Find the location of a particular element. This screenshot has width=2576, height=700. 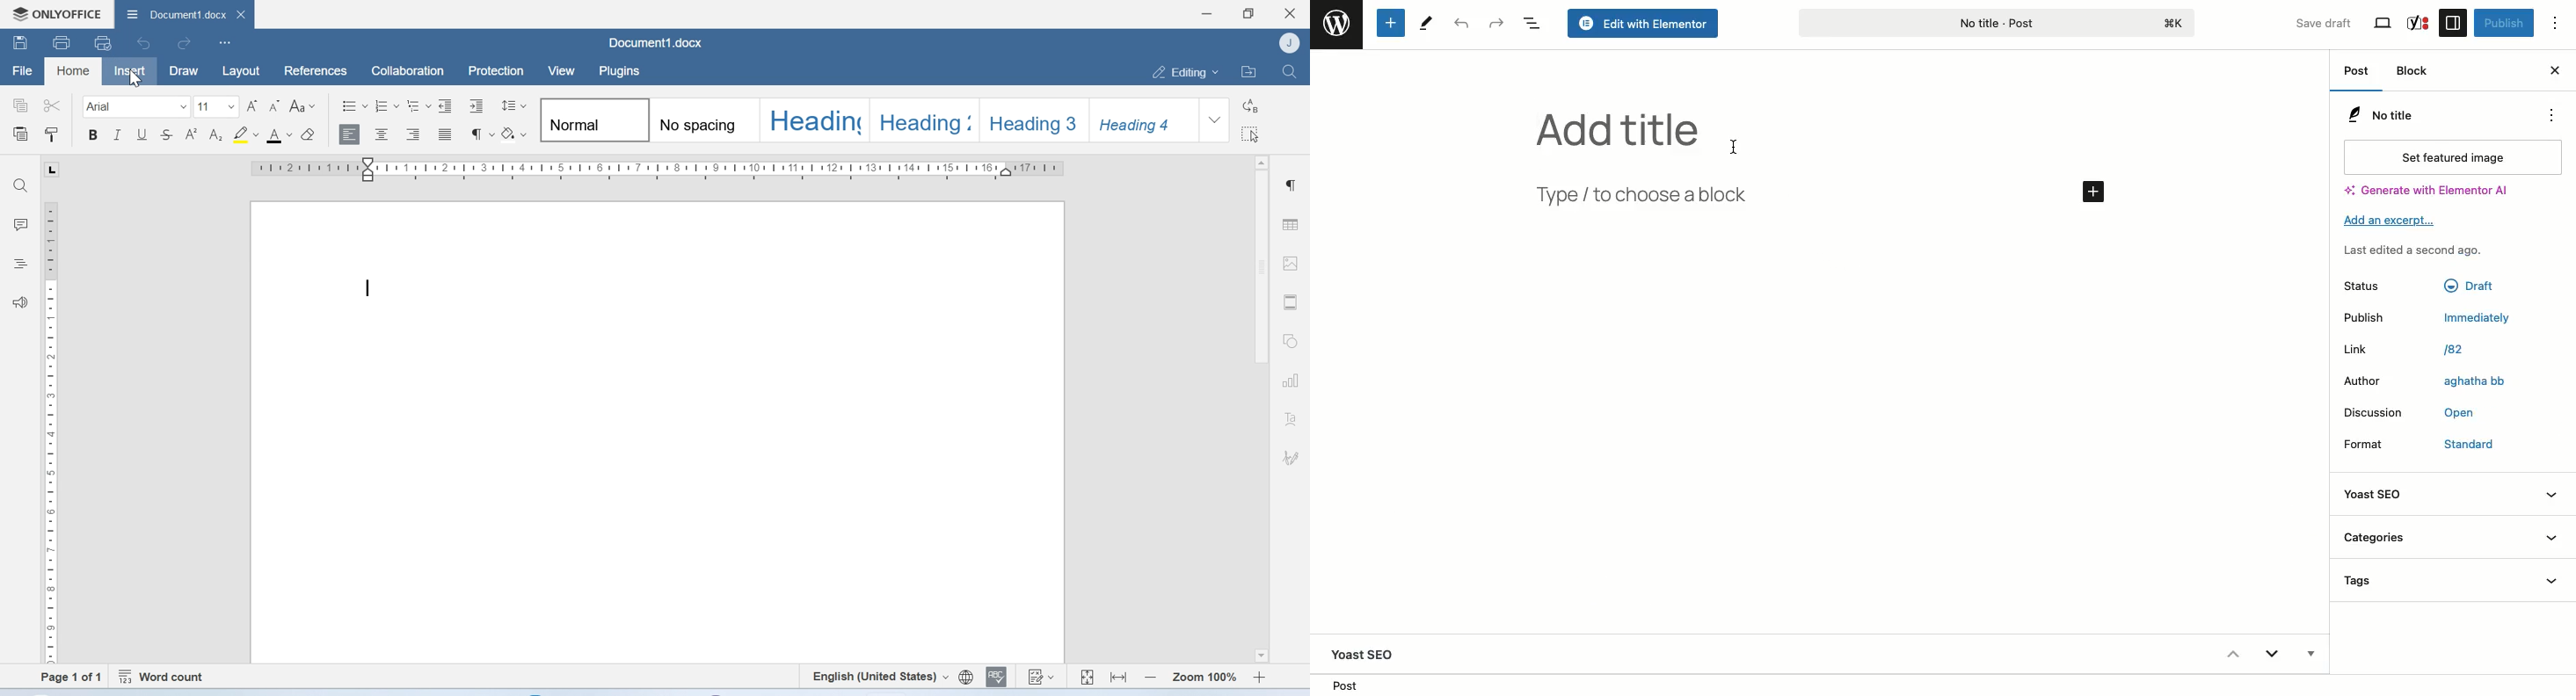

Zoom in is located at coordinates (1260, 676).